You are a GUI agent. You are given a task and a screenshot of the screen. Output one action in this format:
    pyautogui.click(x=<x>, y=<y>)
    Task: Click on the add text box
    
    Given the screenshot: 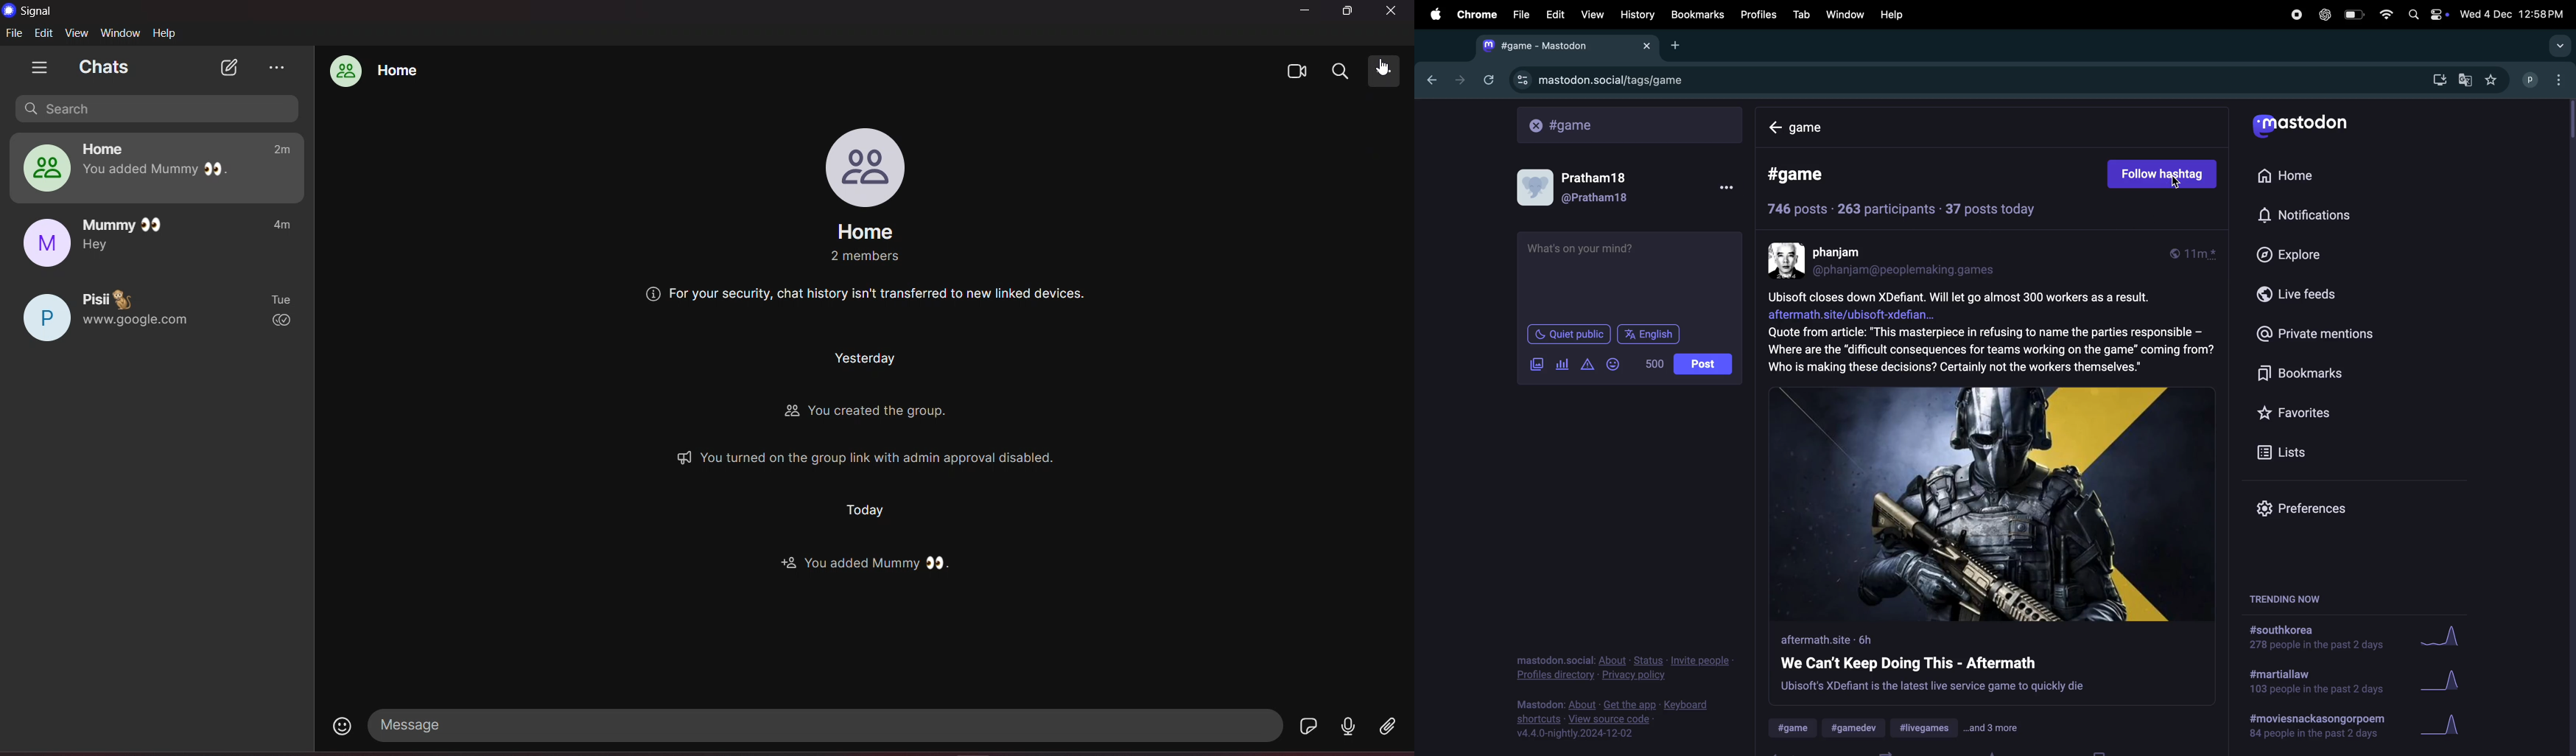 What is the action you would take?
    pyautogui.click(x=1629, y=276)
    